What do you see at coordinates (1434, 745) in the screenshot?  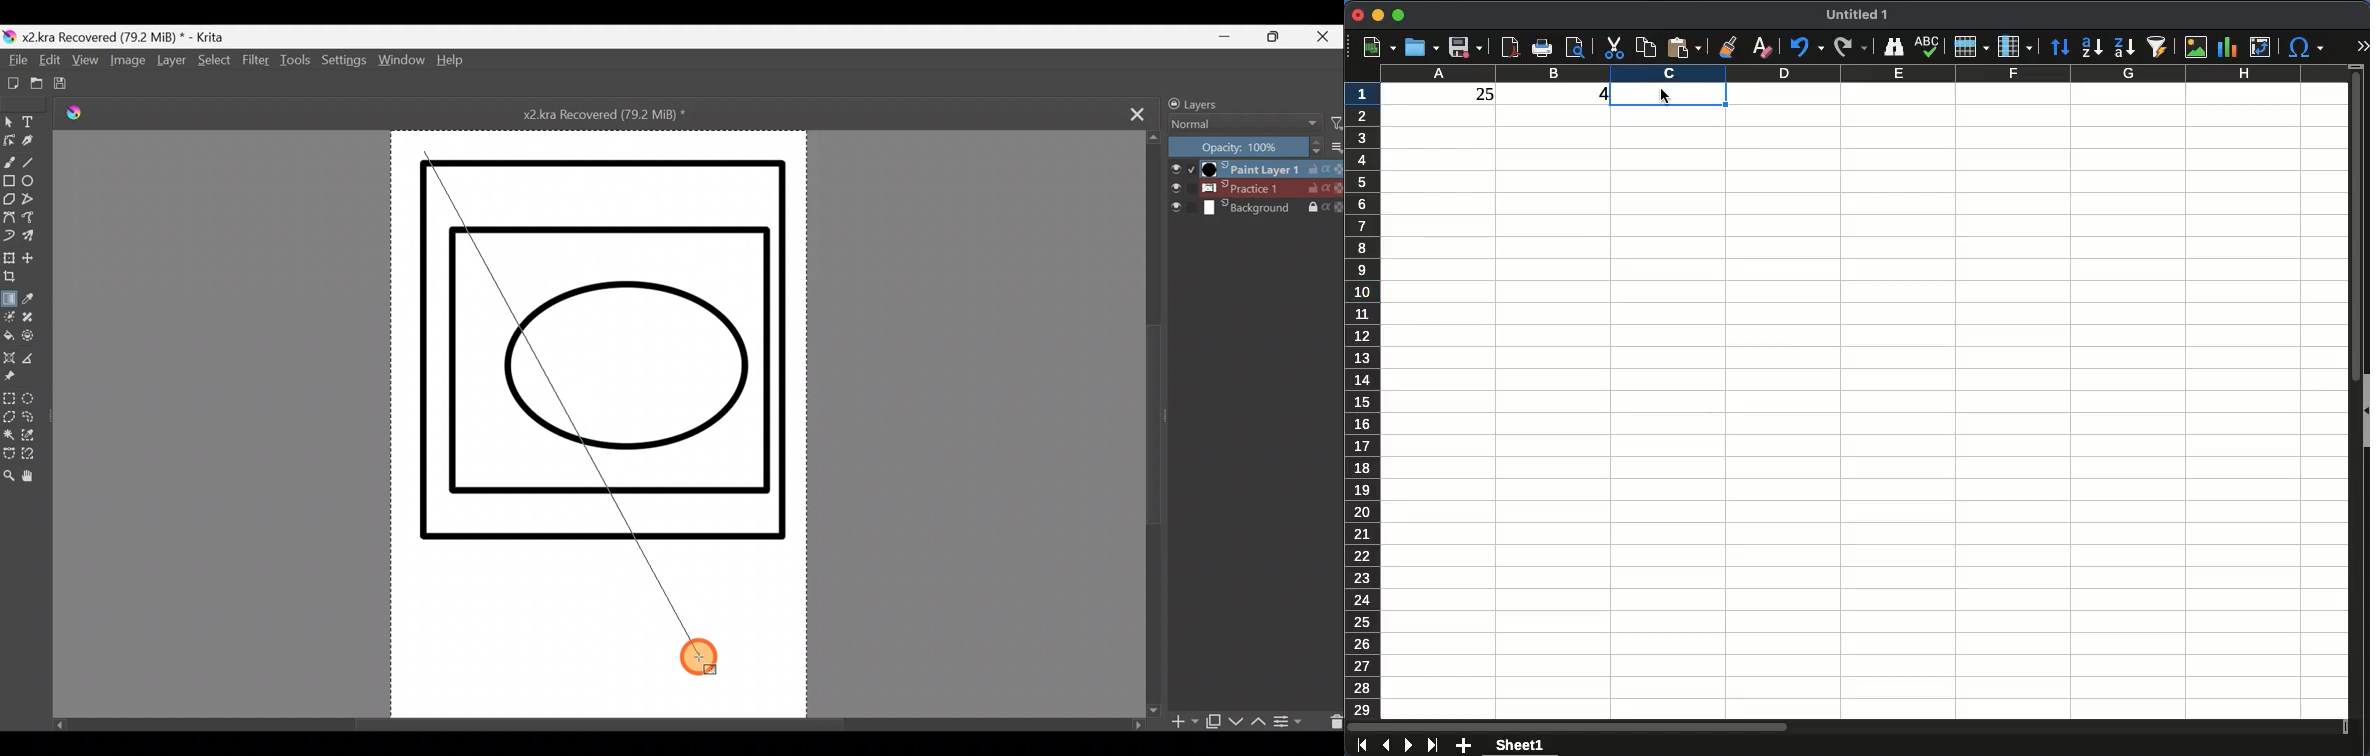 I see `last sheet` at bounding box center [1434, 745].